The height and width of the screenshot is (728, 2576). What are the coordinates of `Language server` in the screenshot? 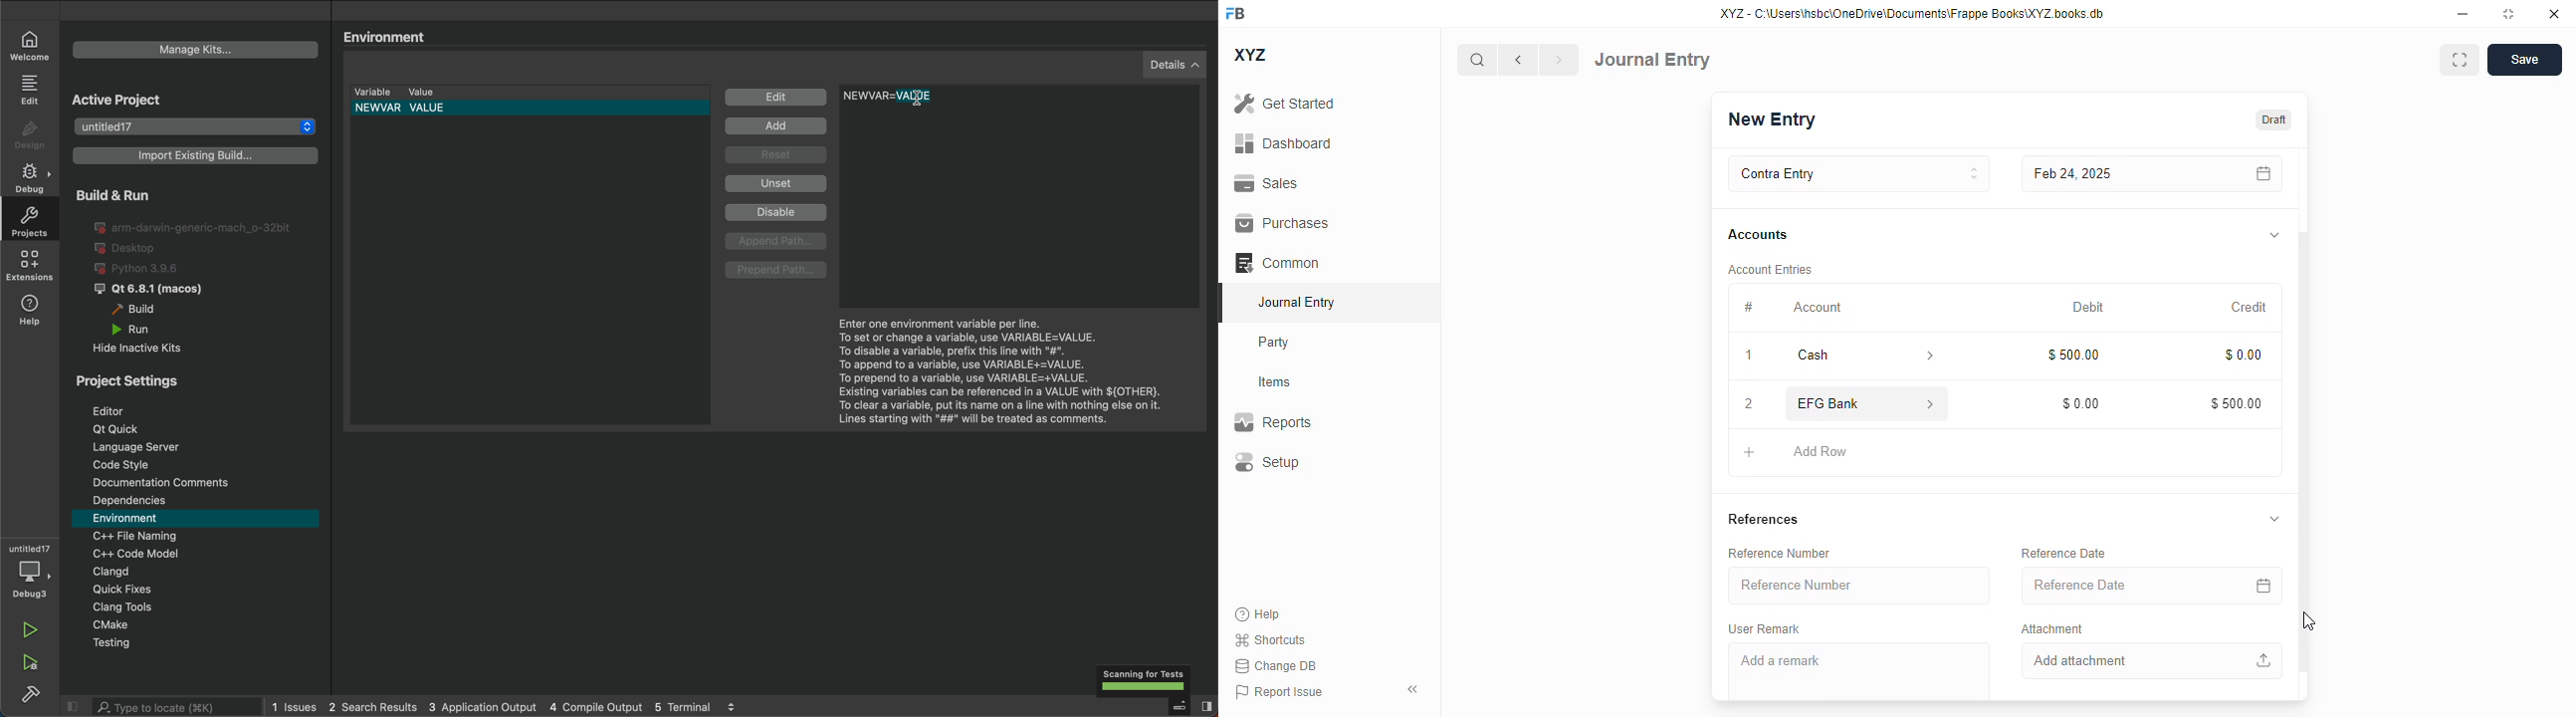 It's located at (198, 447).